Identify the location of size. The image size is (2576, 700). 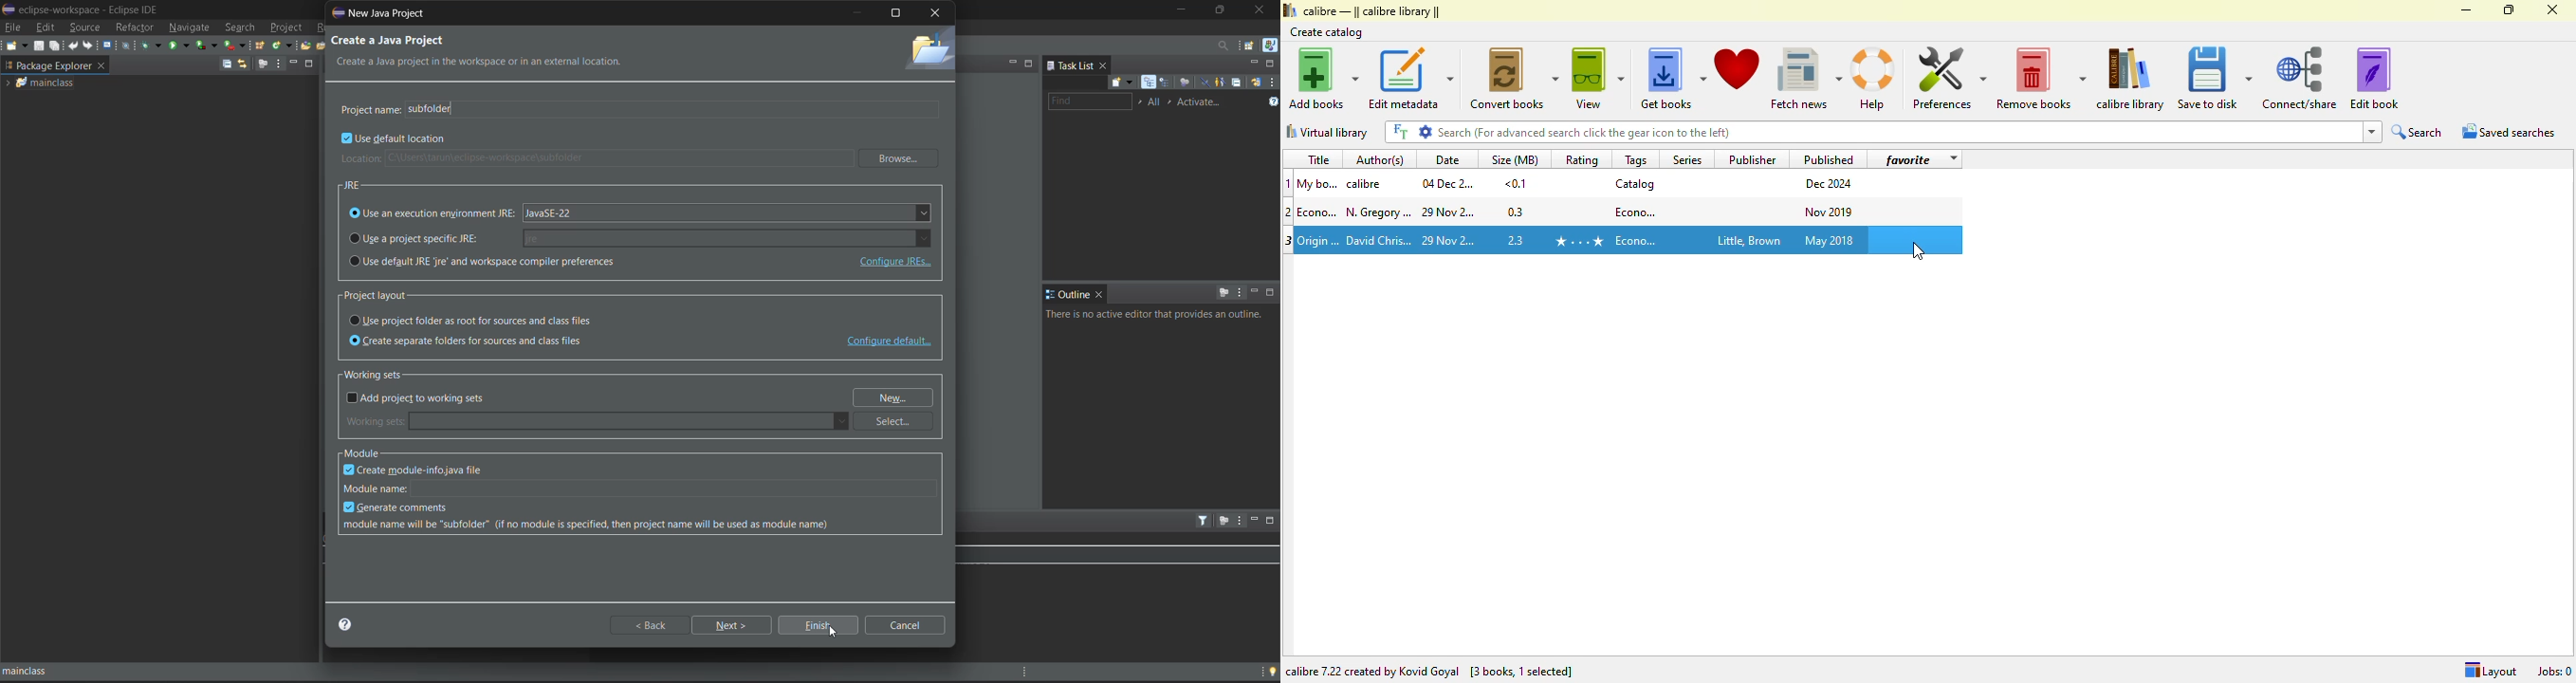
(1518, 238).